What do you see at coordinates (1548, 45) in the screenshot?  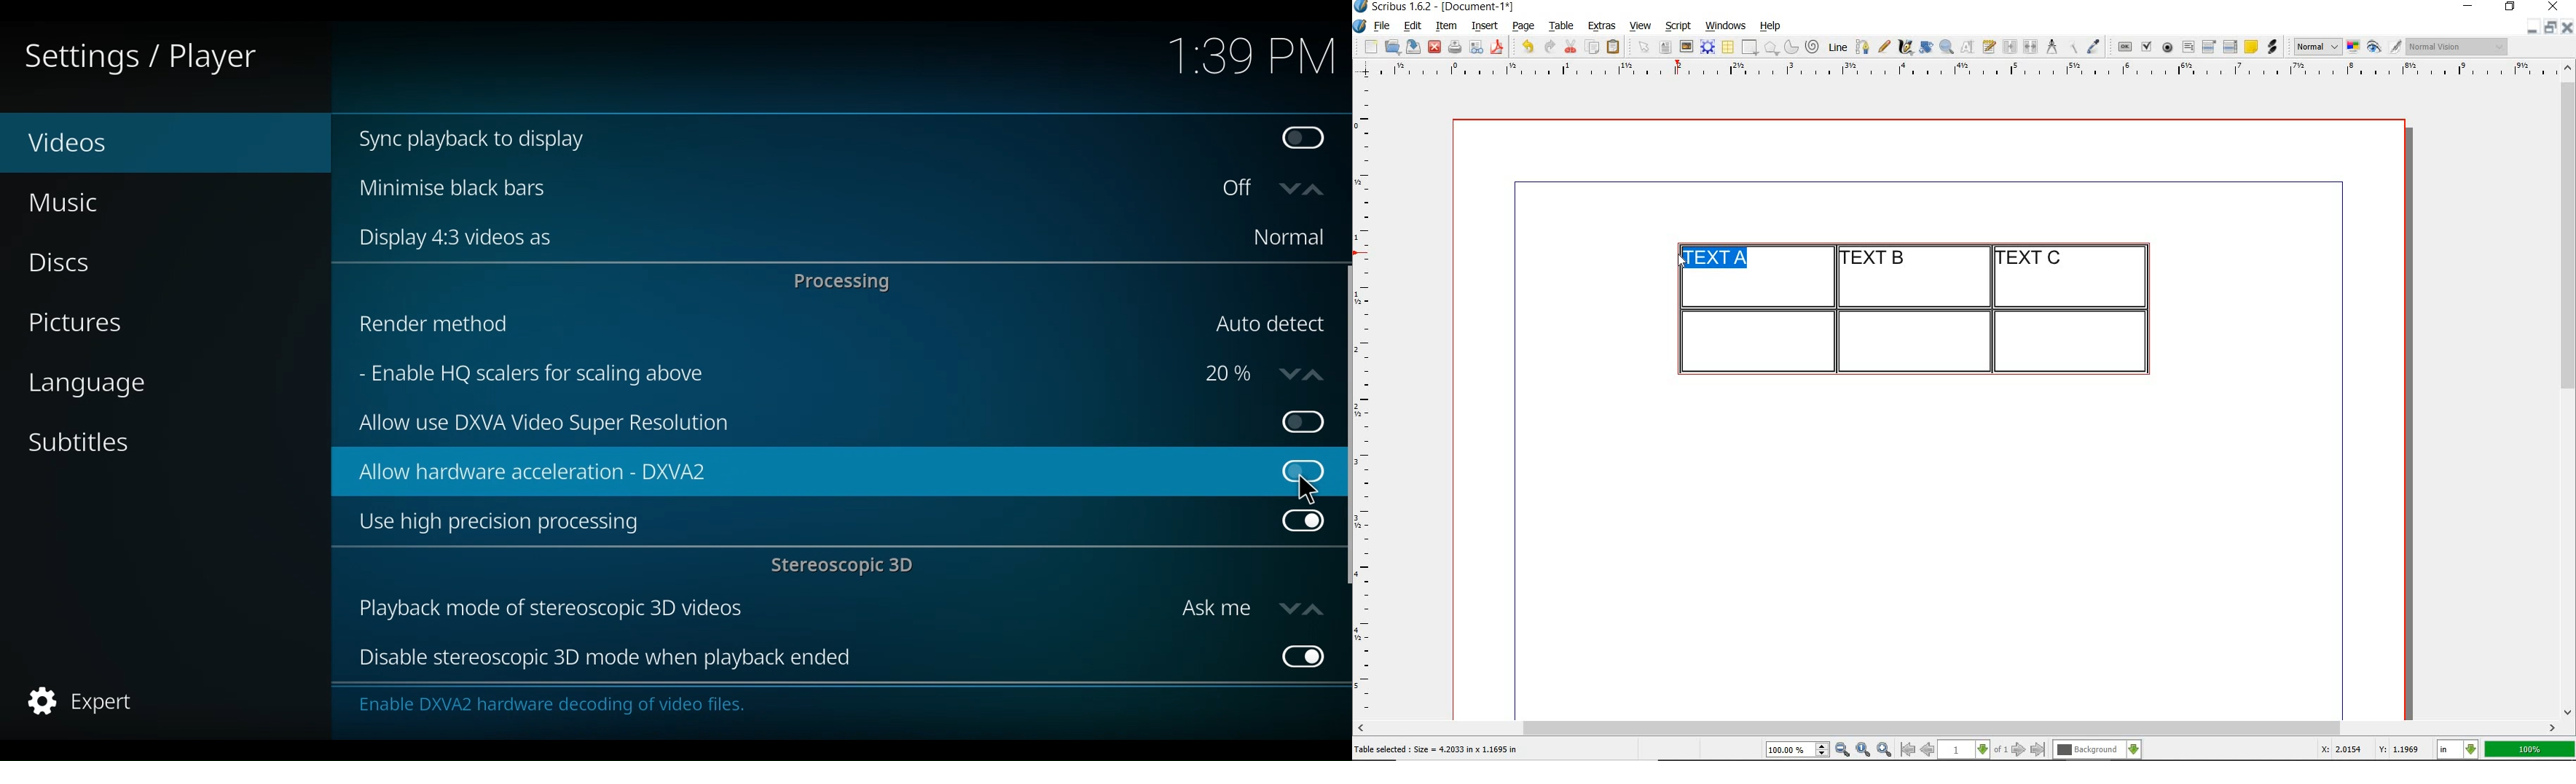 I see `redo` at bounding box center [1548, 45].